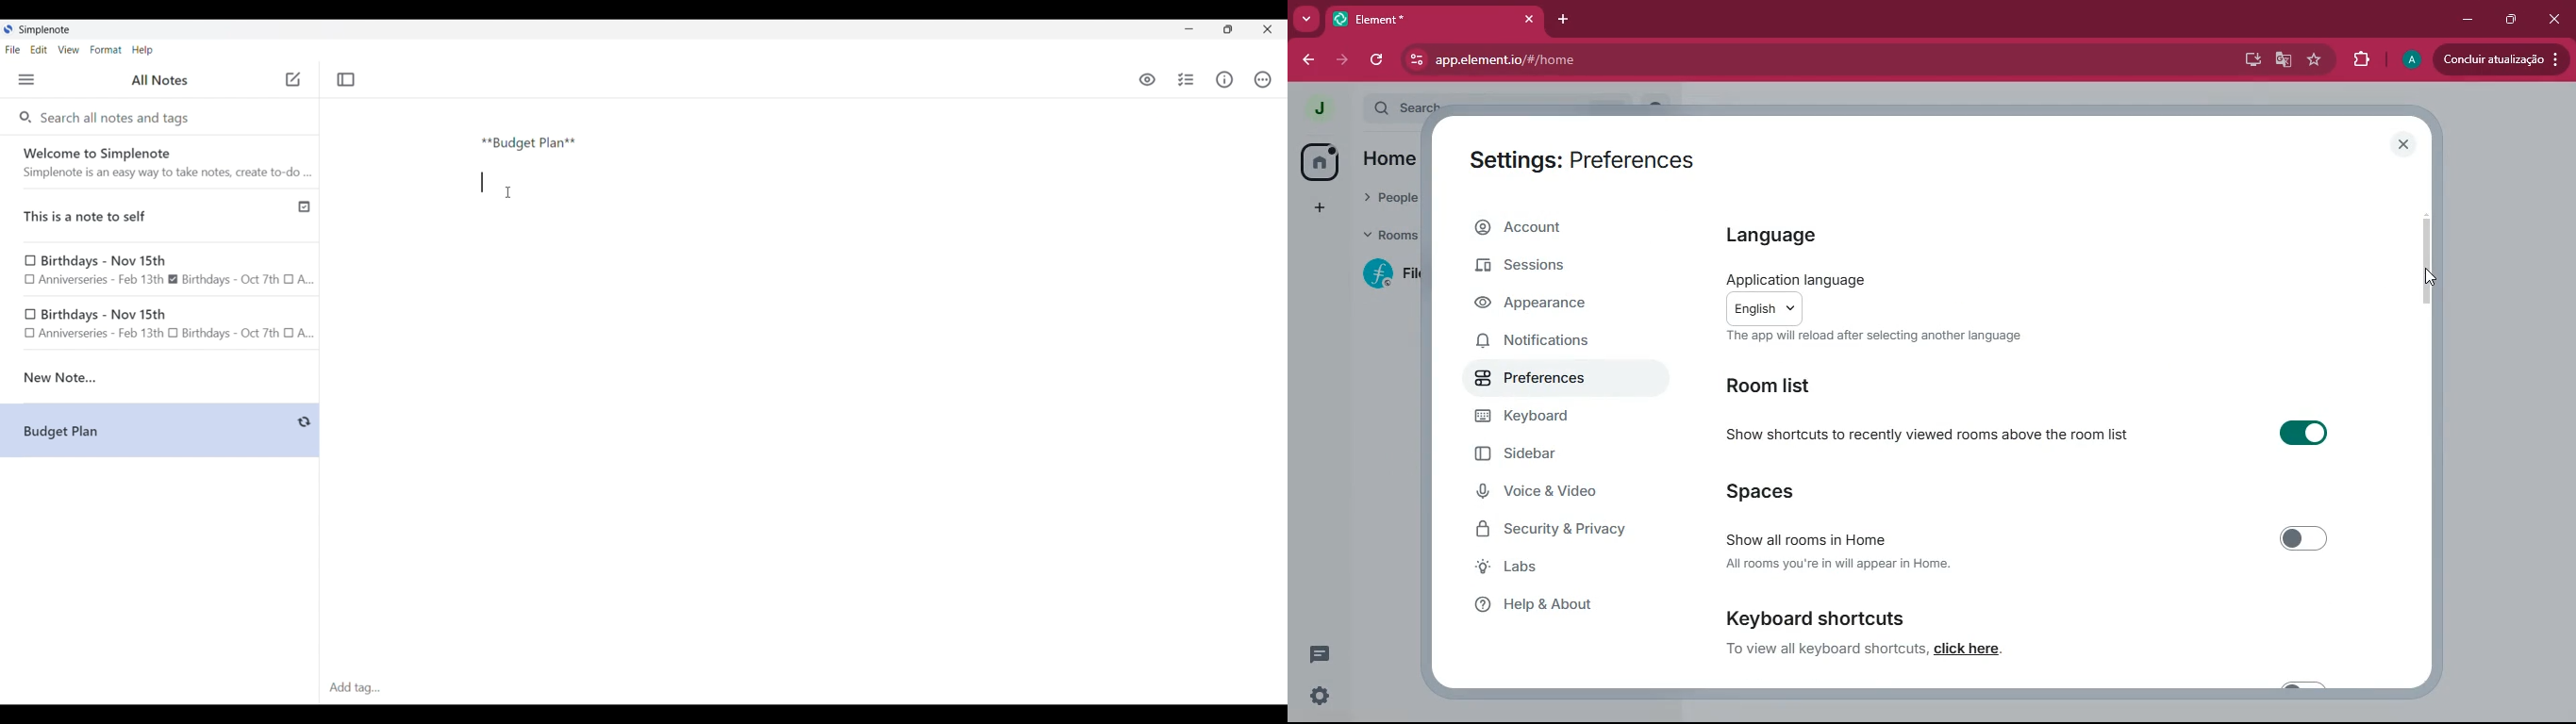  What do you see at coordinates (1793, 278) in the screenshot?
I see `application language ` at bounding box center [1793, 278].